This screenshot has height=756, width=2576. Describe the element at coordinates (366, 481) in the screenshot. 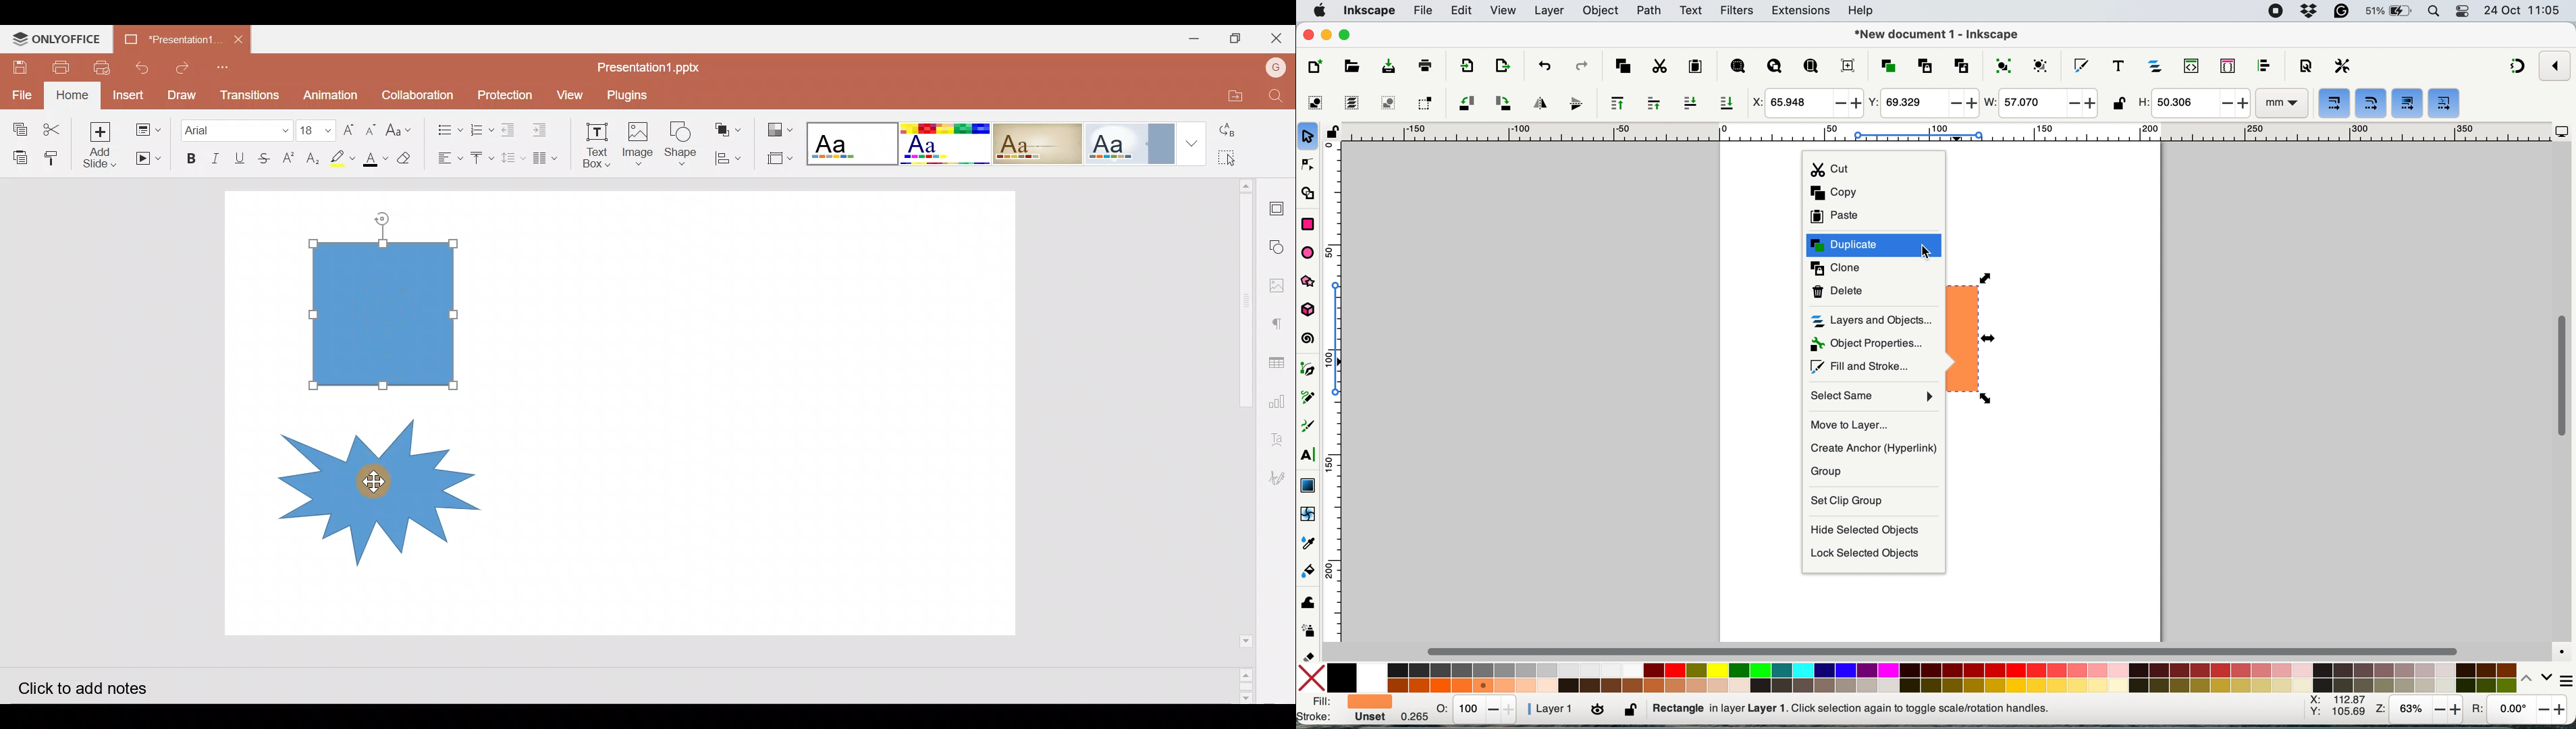

I see `Cursor on object 2` at that location.